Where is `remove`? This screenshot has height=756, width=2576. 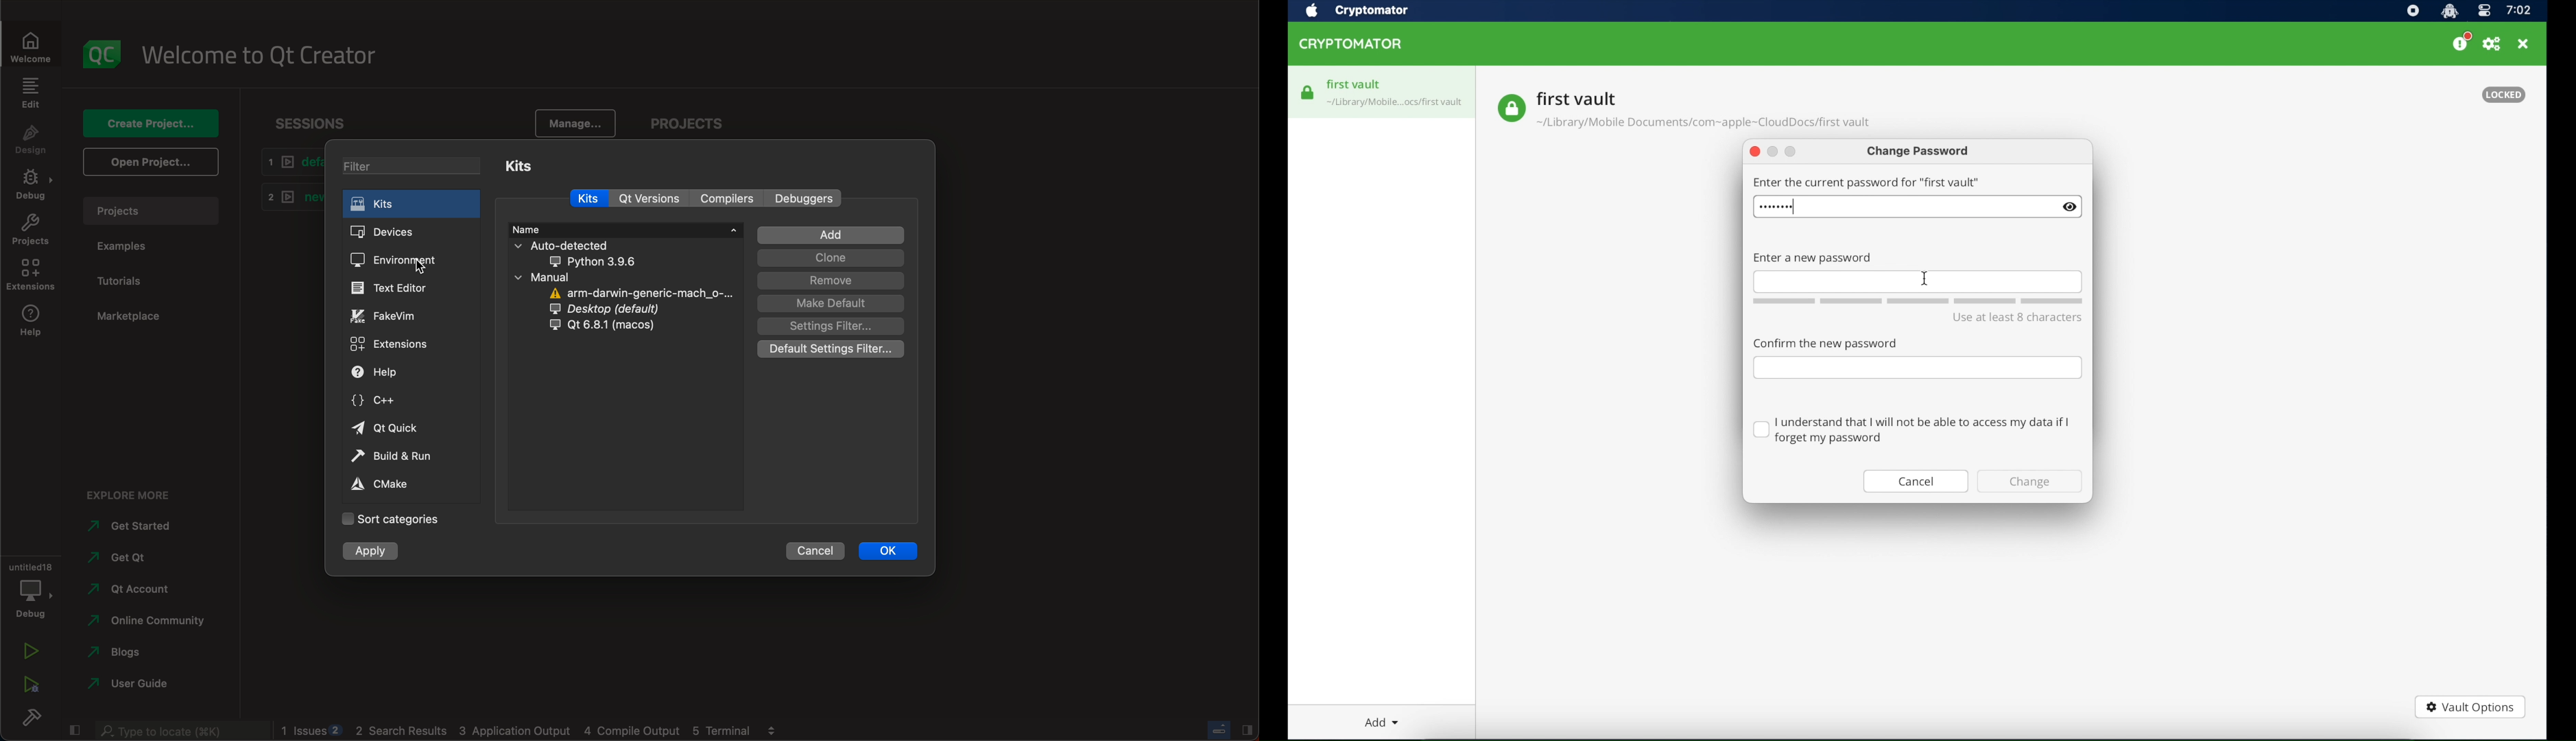 remove is located at coordinates (830, 281).